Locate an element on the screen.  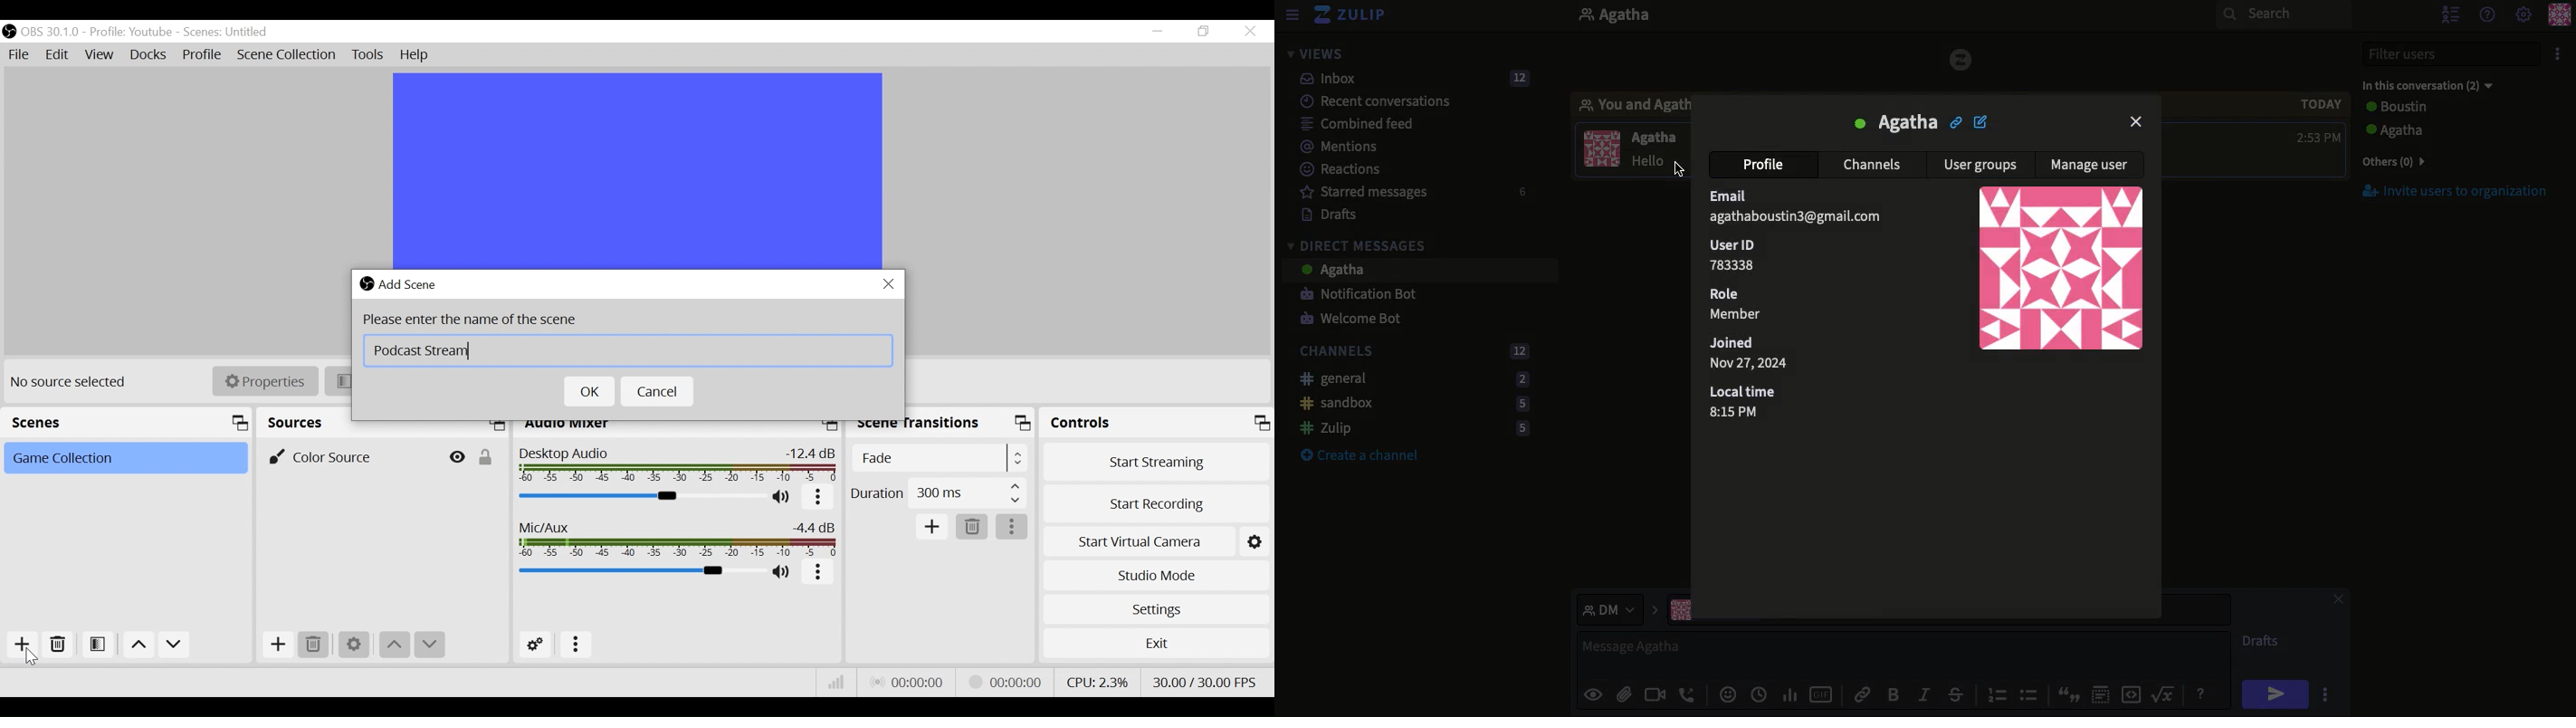
more options is located at coordinates (1014, 527).